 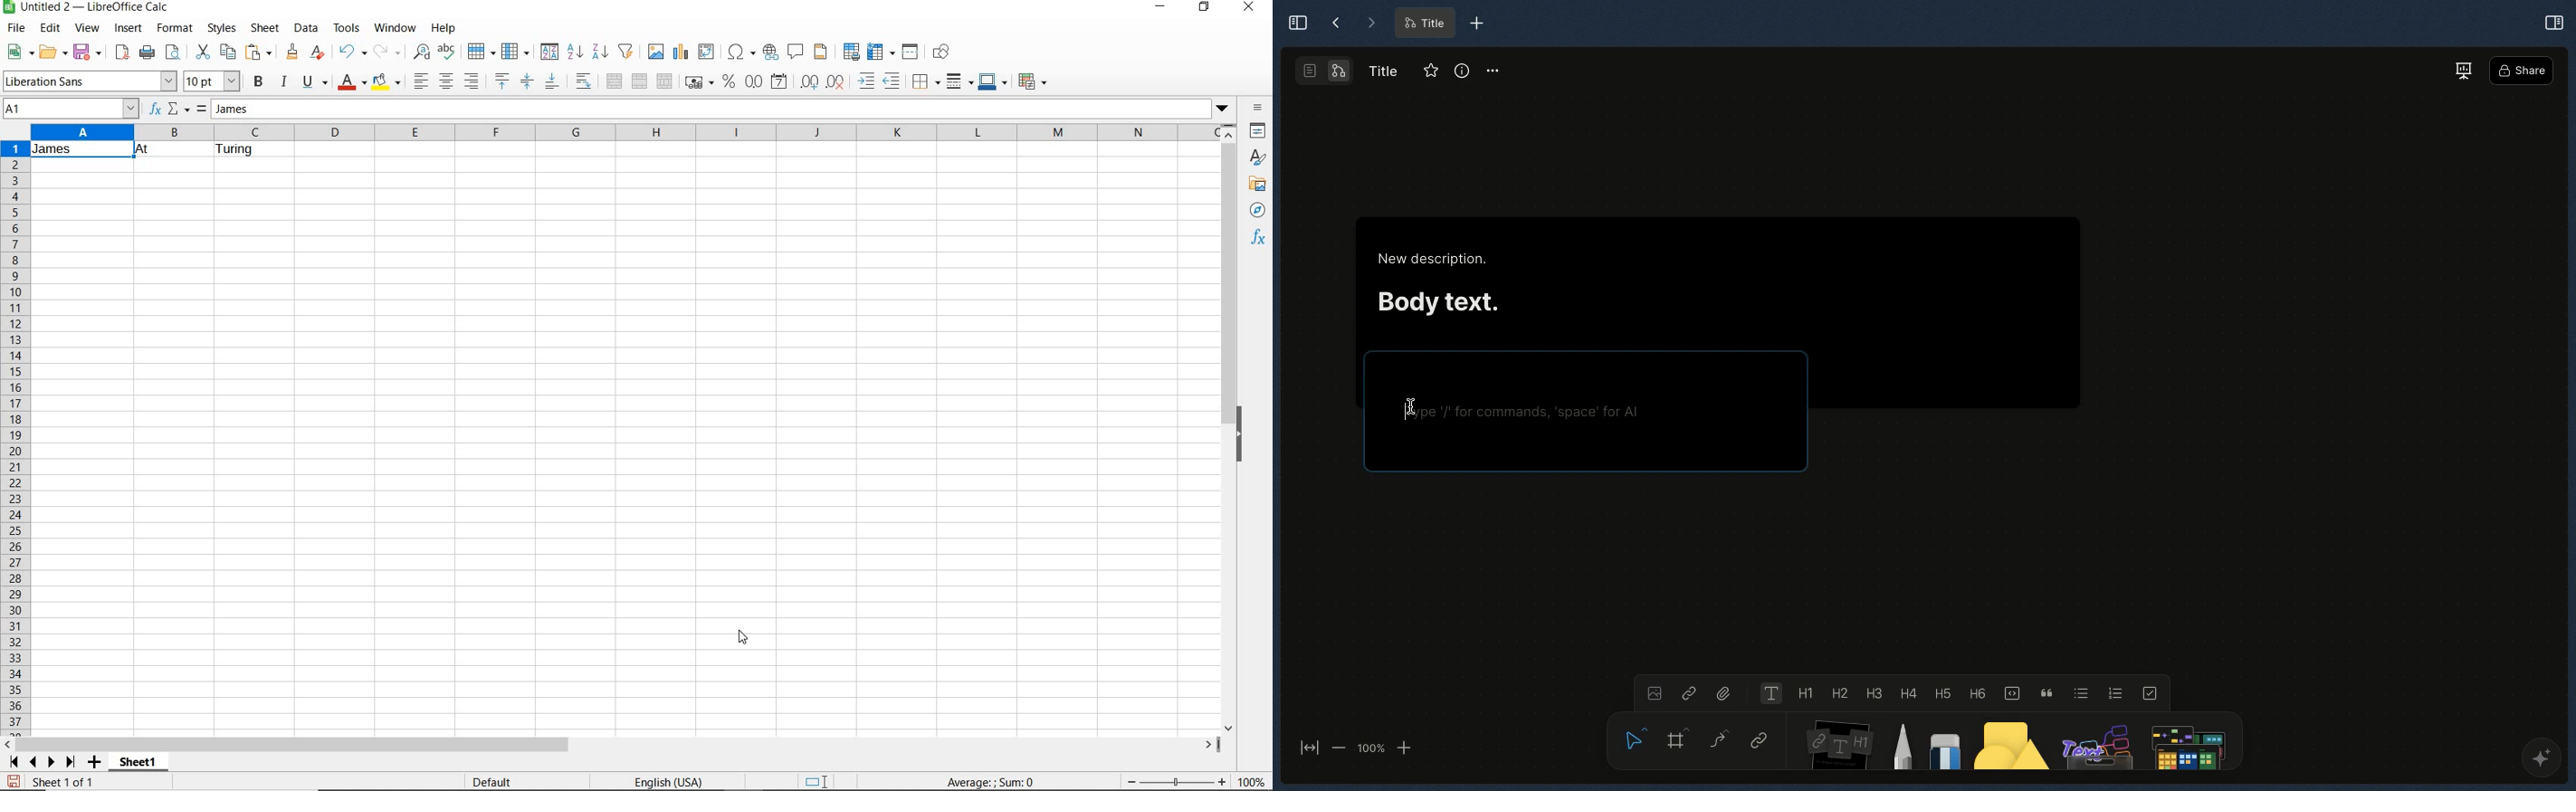 What do you see at coordinates (292, 52) in the screenshot?
I see `clone formatting` at bounding box center [292, 52].